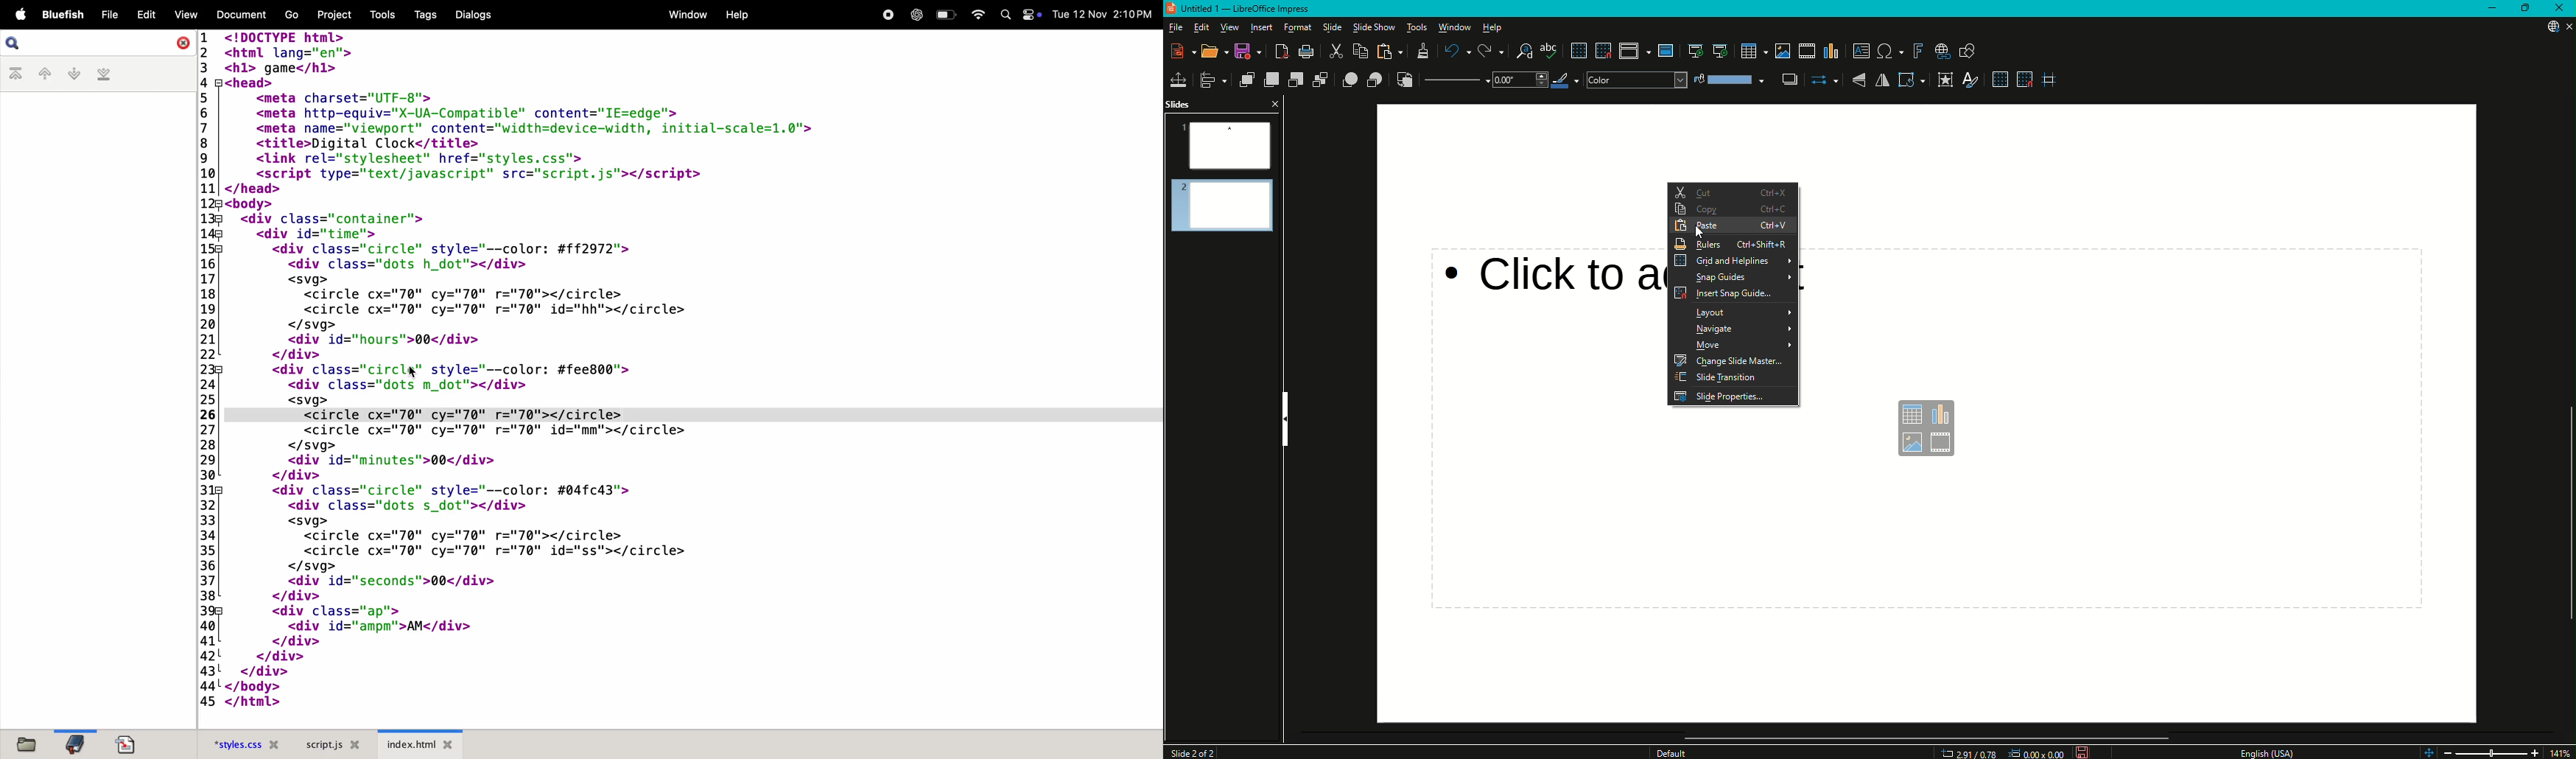  What do you see at coordinates (1263, 28) in the screenshot?
I see `Insert` at bounding box center [1263, 28].